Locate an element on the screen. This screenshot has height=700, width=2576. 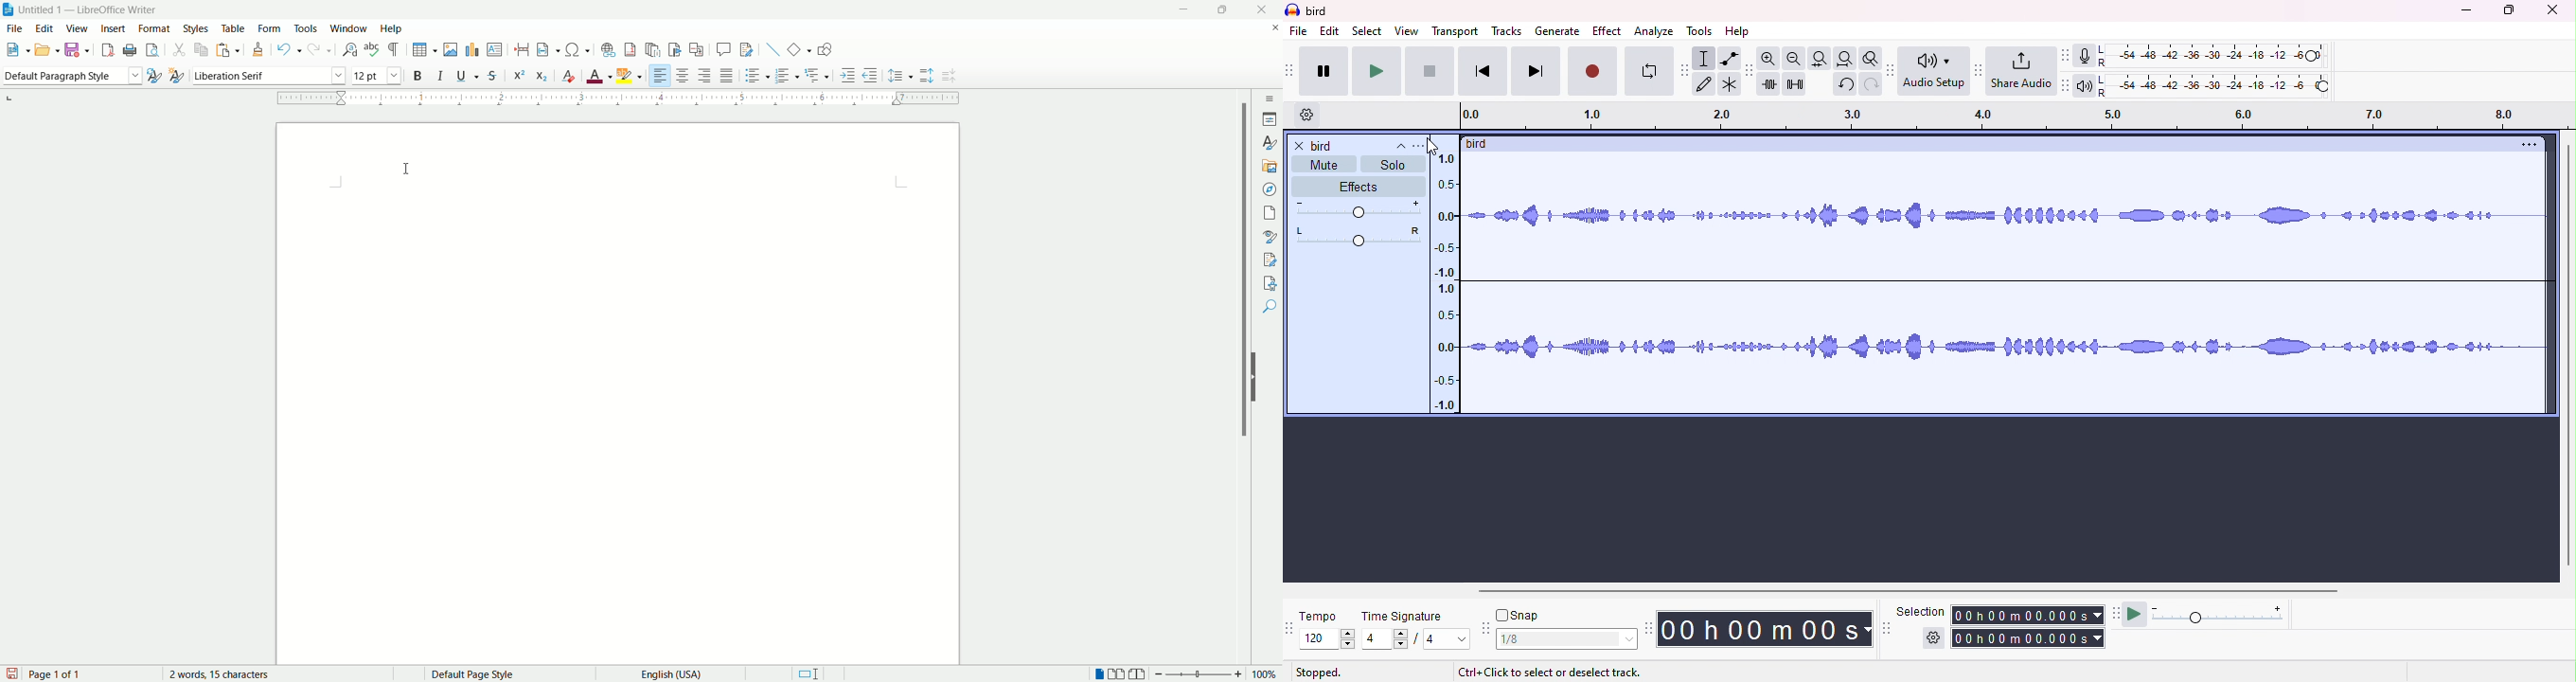
trim outside selection is located at coordinates (1771, 83).